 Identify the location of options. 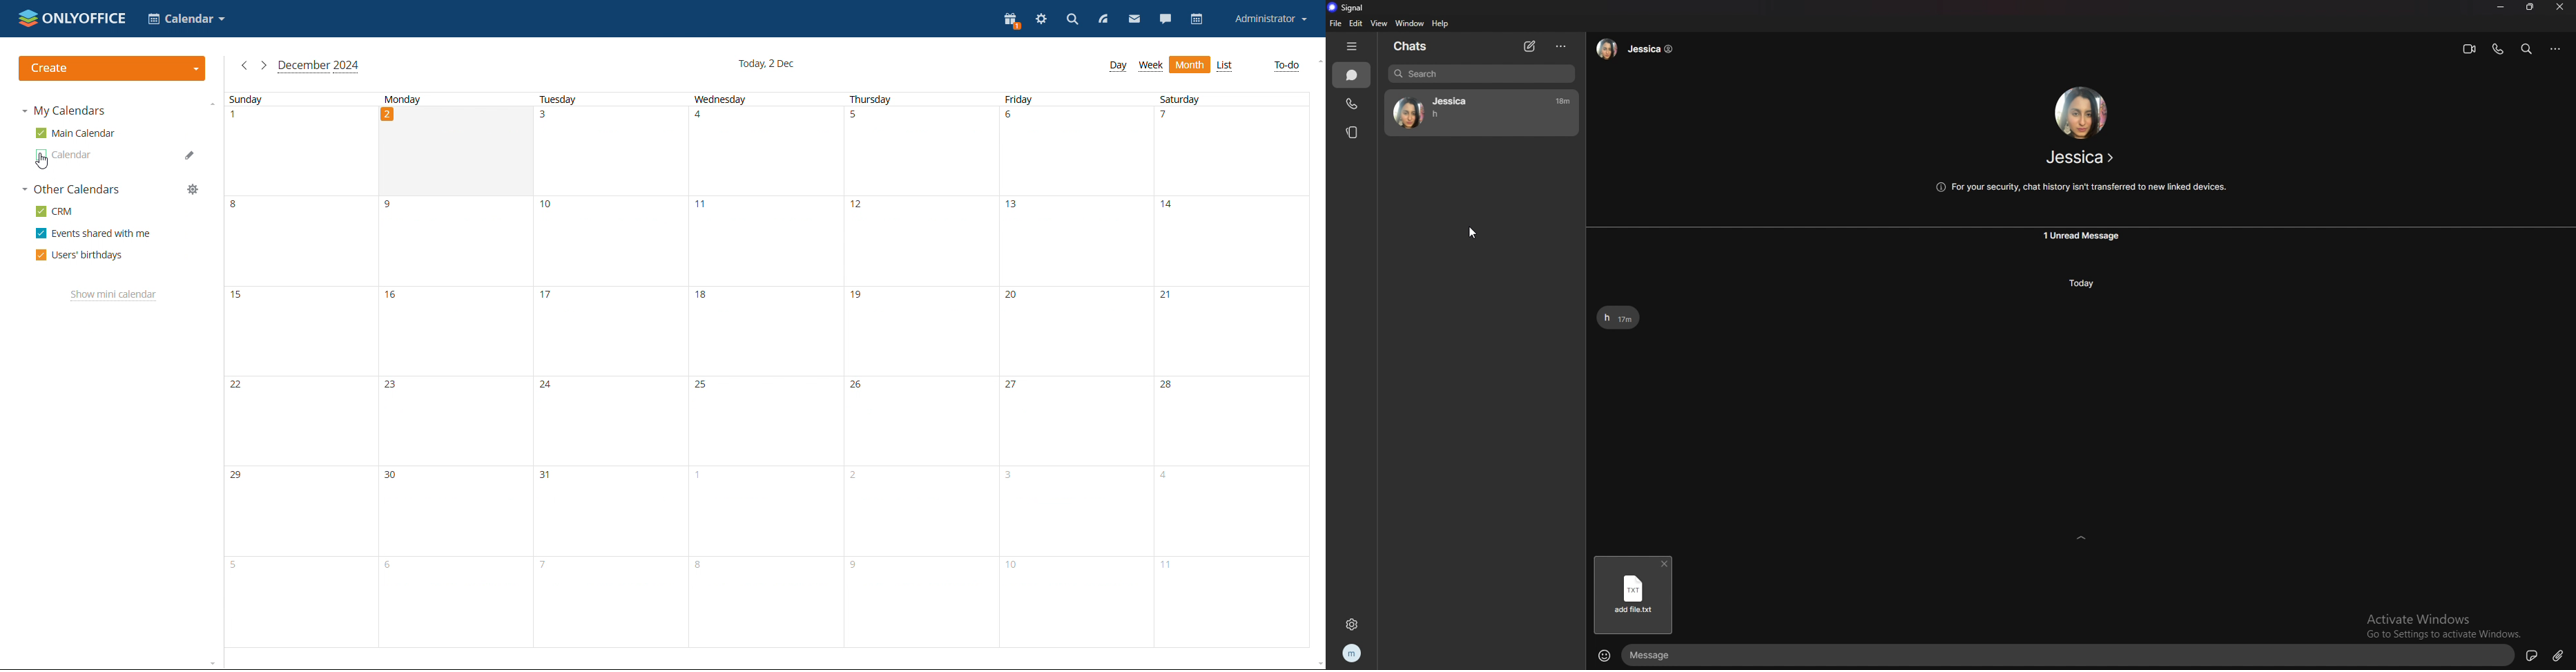
(2557, 49).